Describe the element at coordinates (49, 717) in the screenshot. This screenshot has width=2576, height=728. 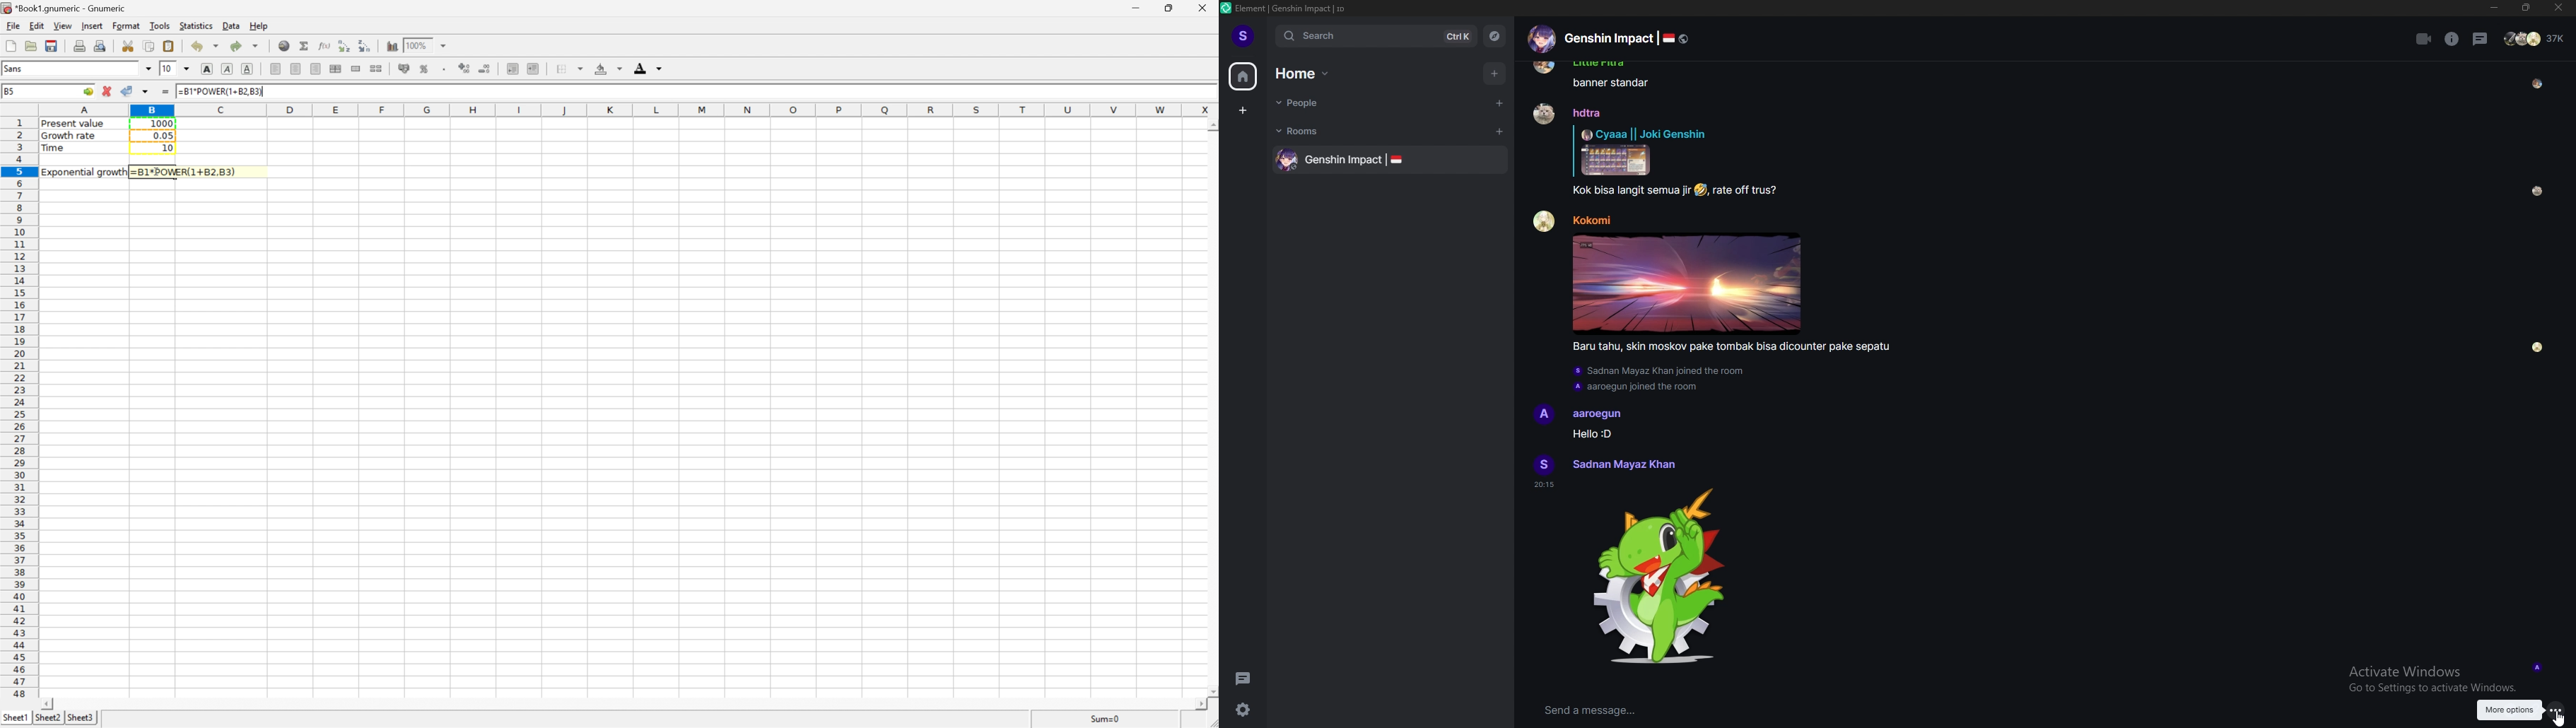
I see `Sheet2` at that location.